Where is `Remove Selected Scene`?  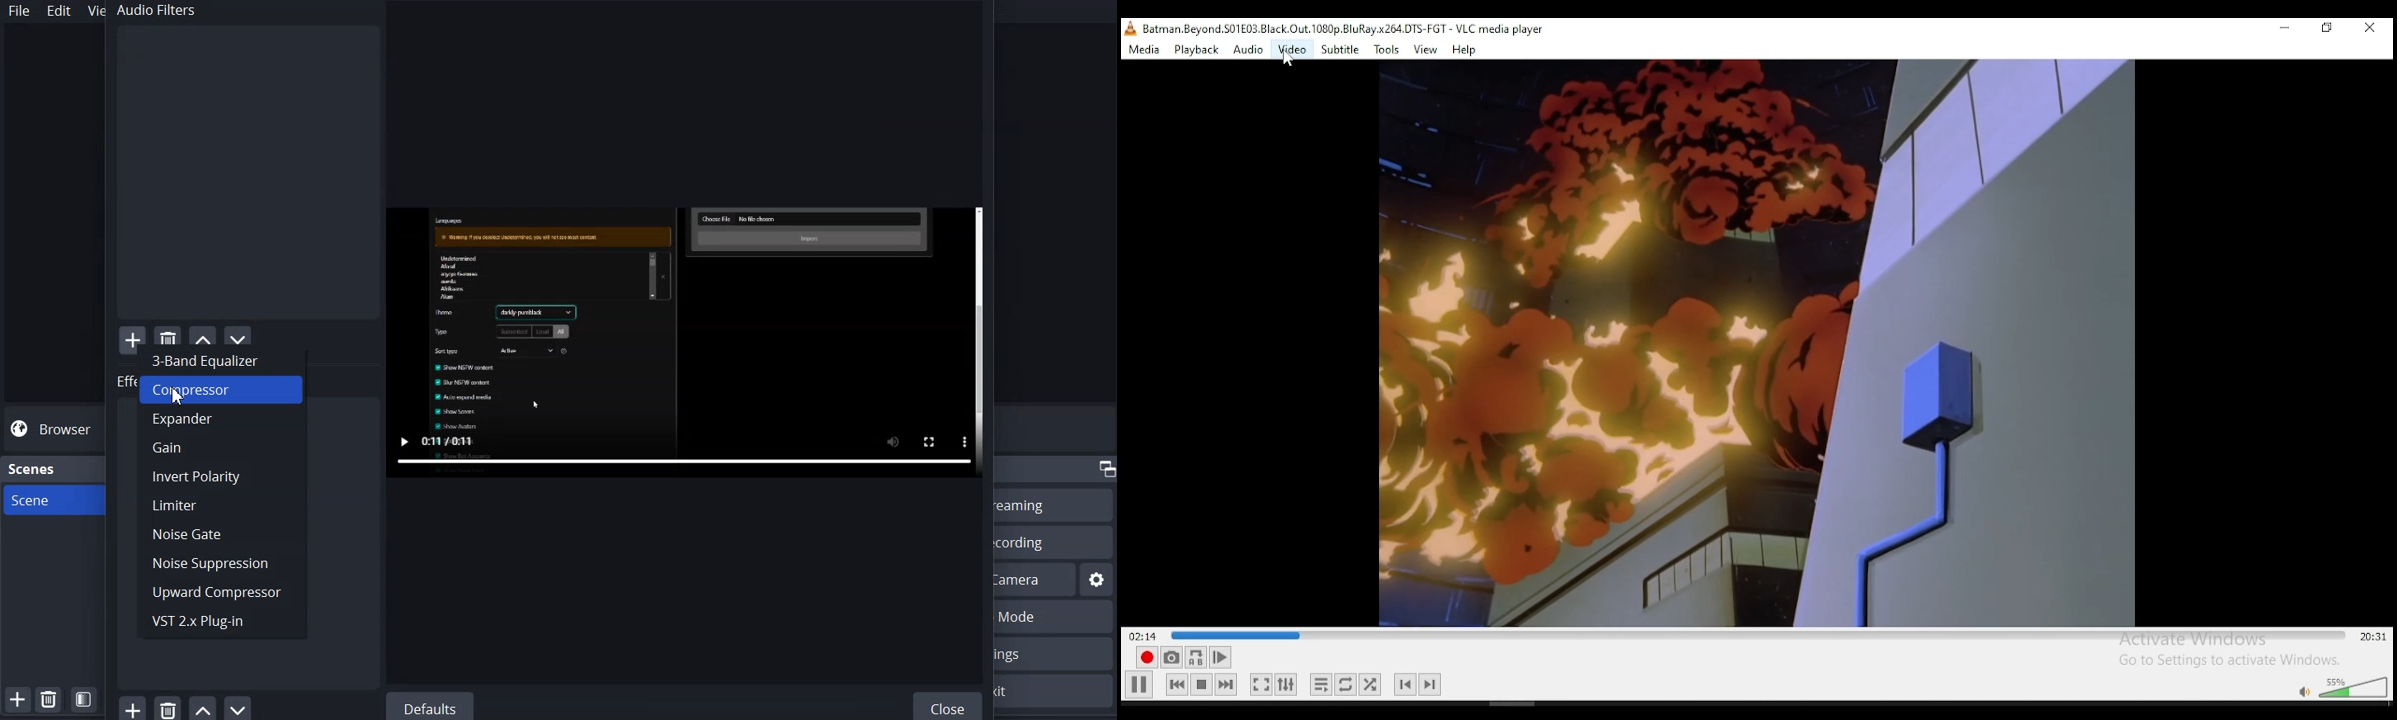
Remove Selected Scene is located at coordinates (48, 699).